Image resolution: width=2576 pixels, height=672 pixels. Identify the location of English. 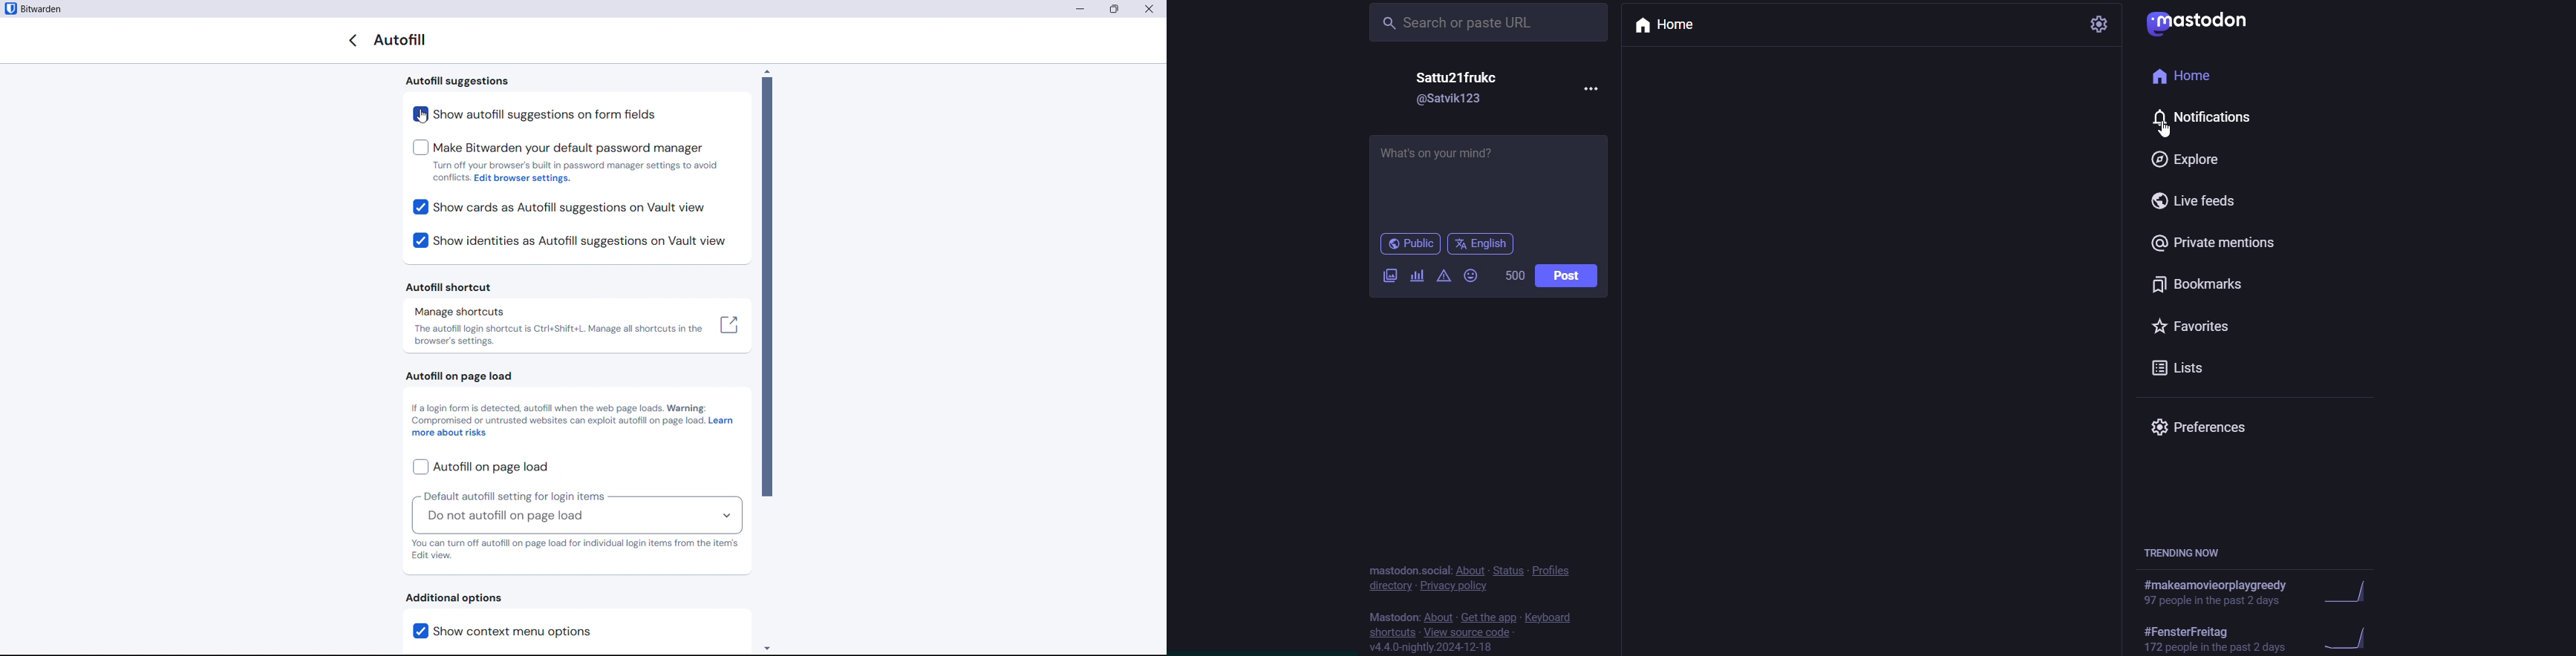
(1481, 245).